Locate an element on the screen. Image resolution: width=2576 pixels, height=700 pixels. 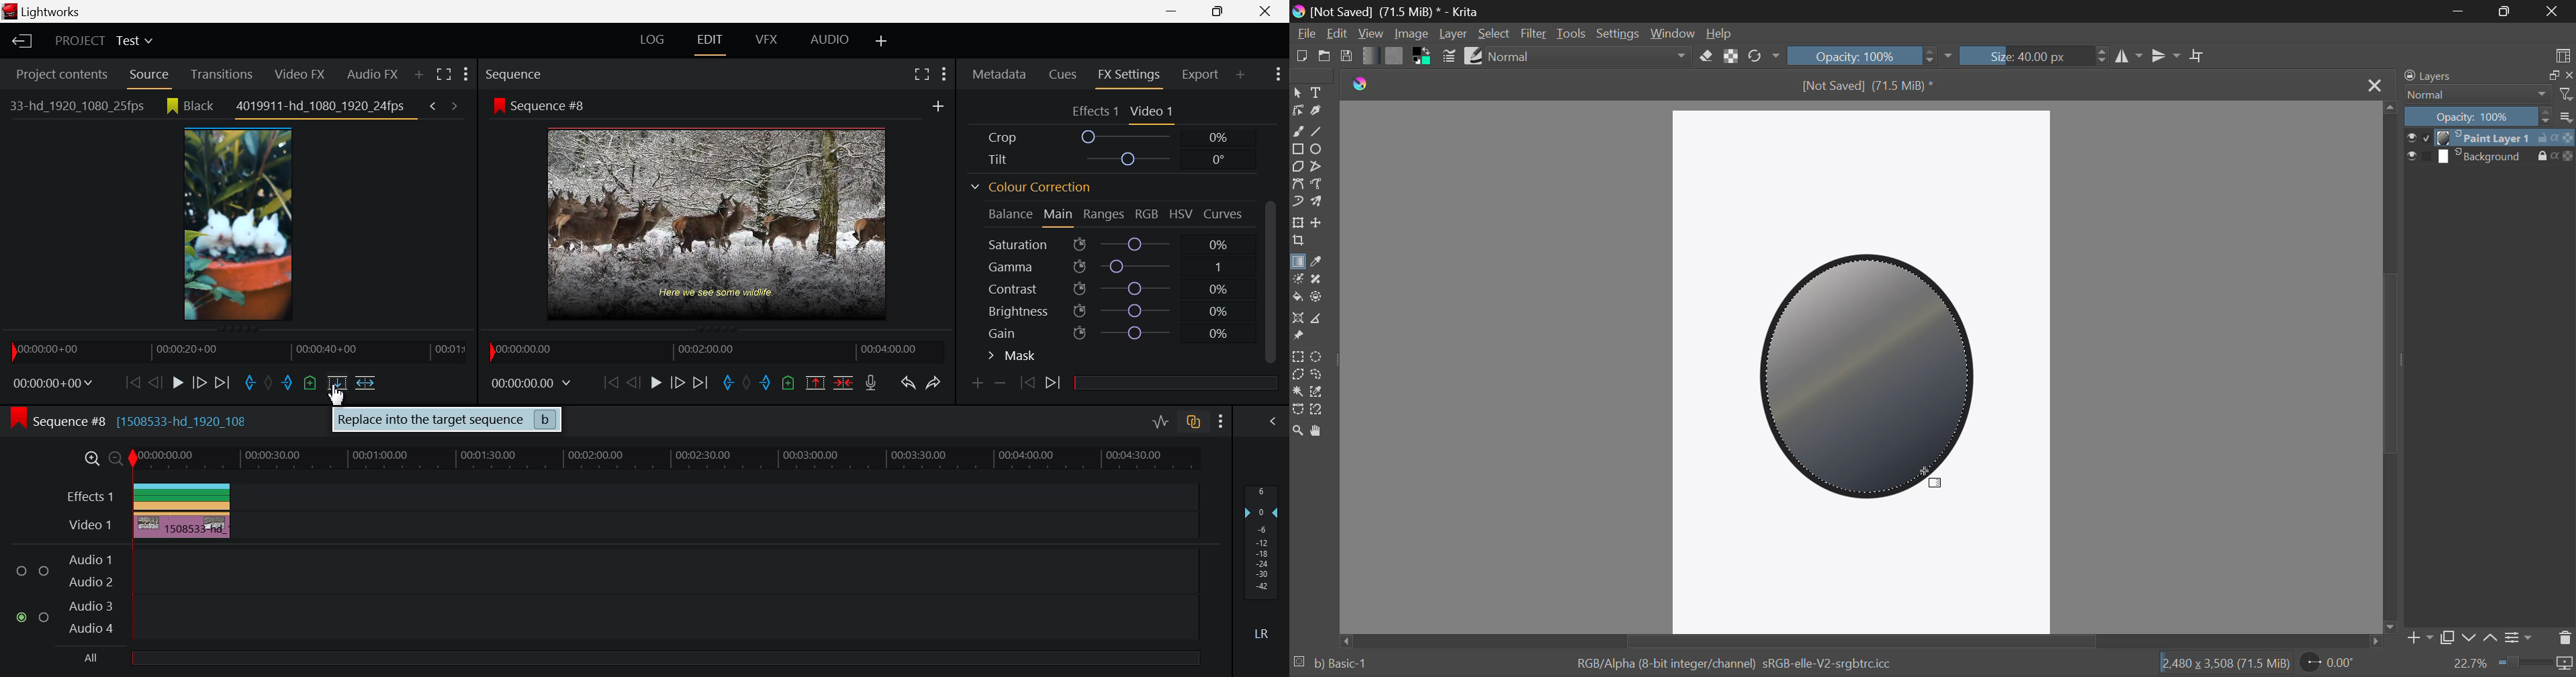
Gradient Fill is located at coordinates (1298, 262).